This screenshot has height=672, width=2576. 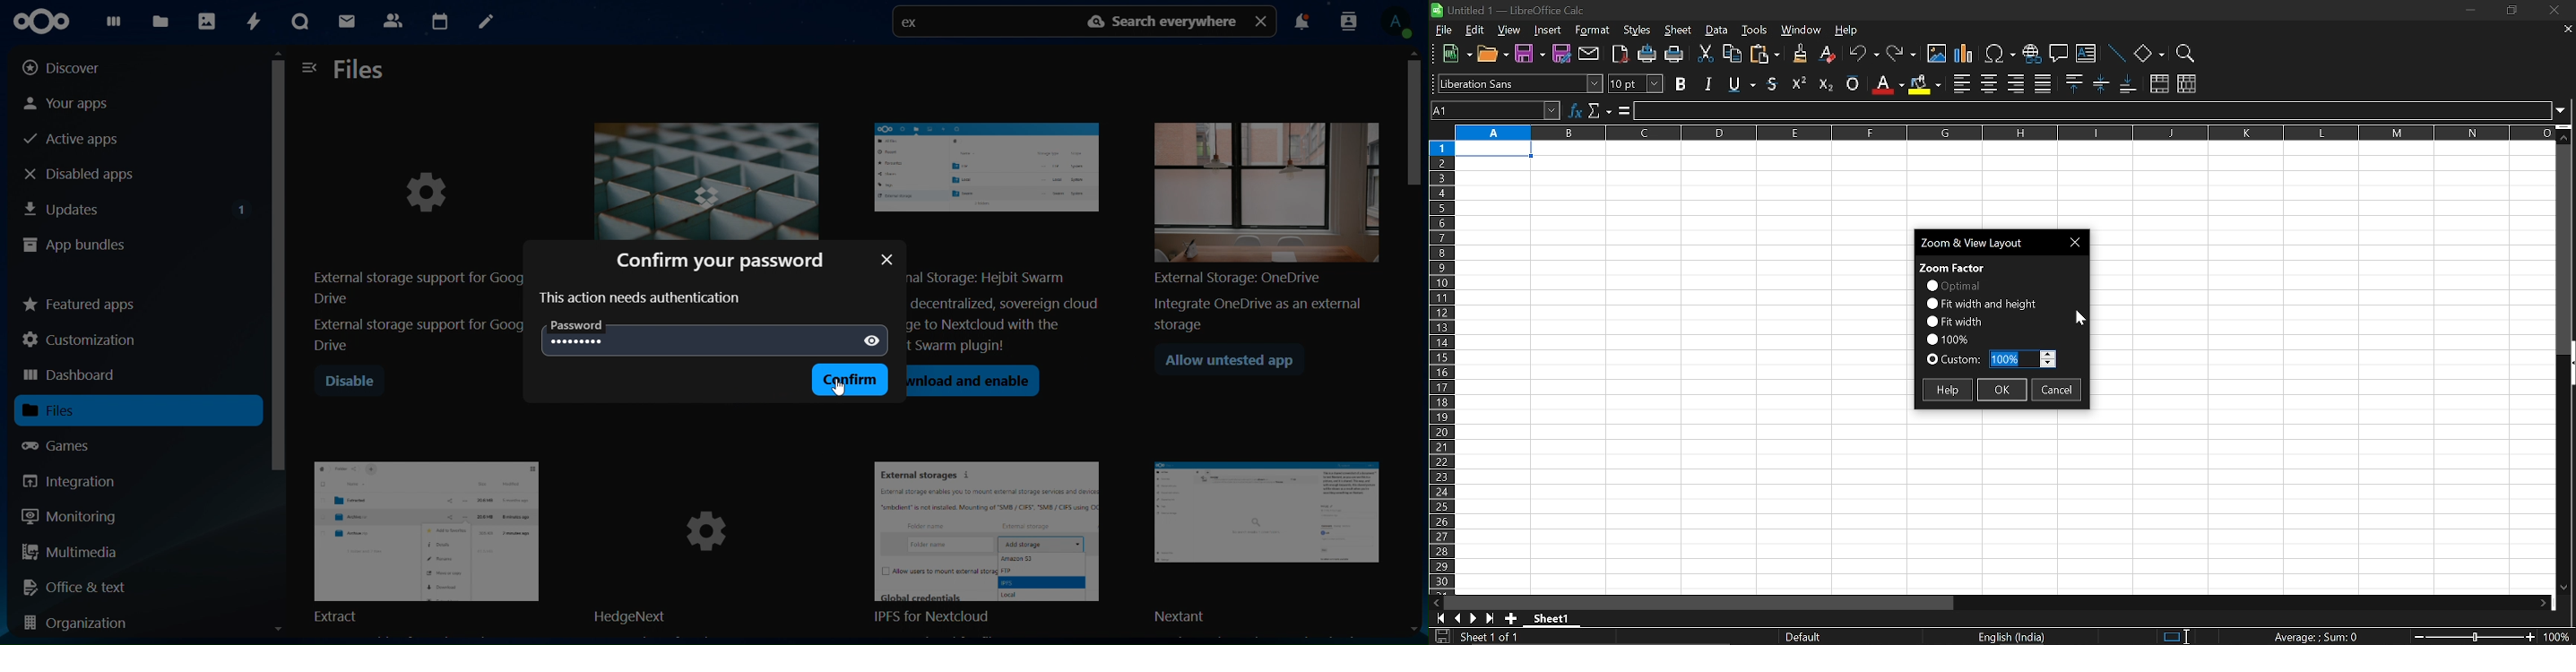 I want to click on new, so click(x=1457, y=55).